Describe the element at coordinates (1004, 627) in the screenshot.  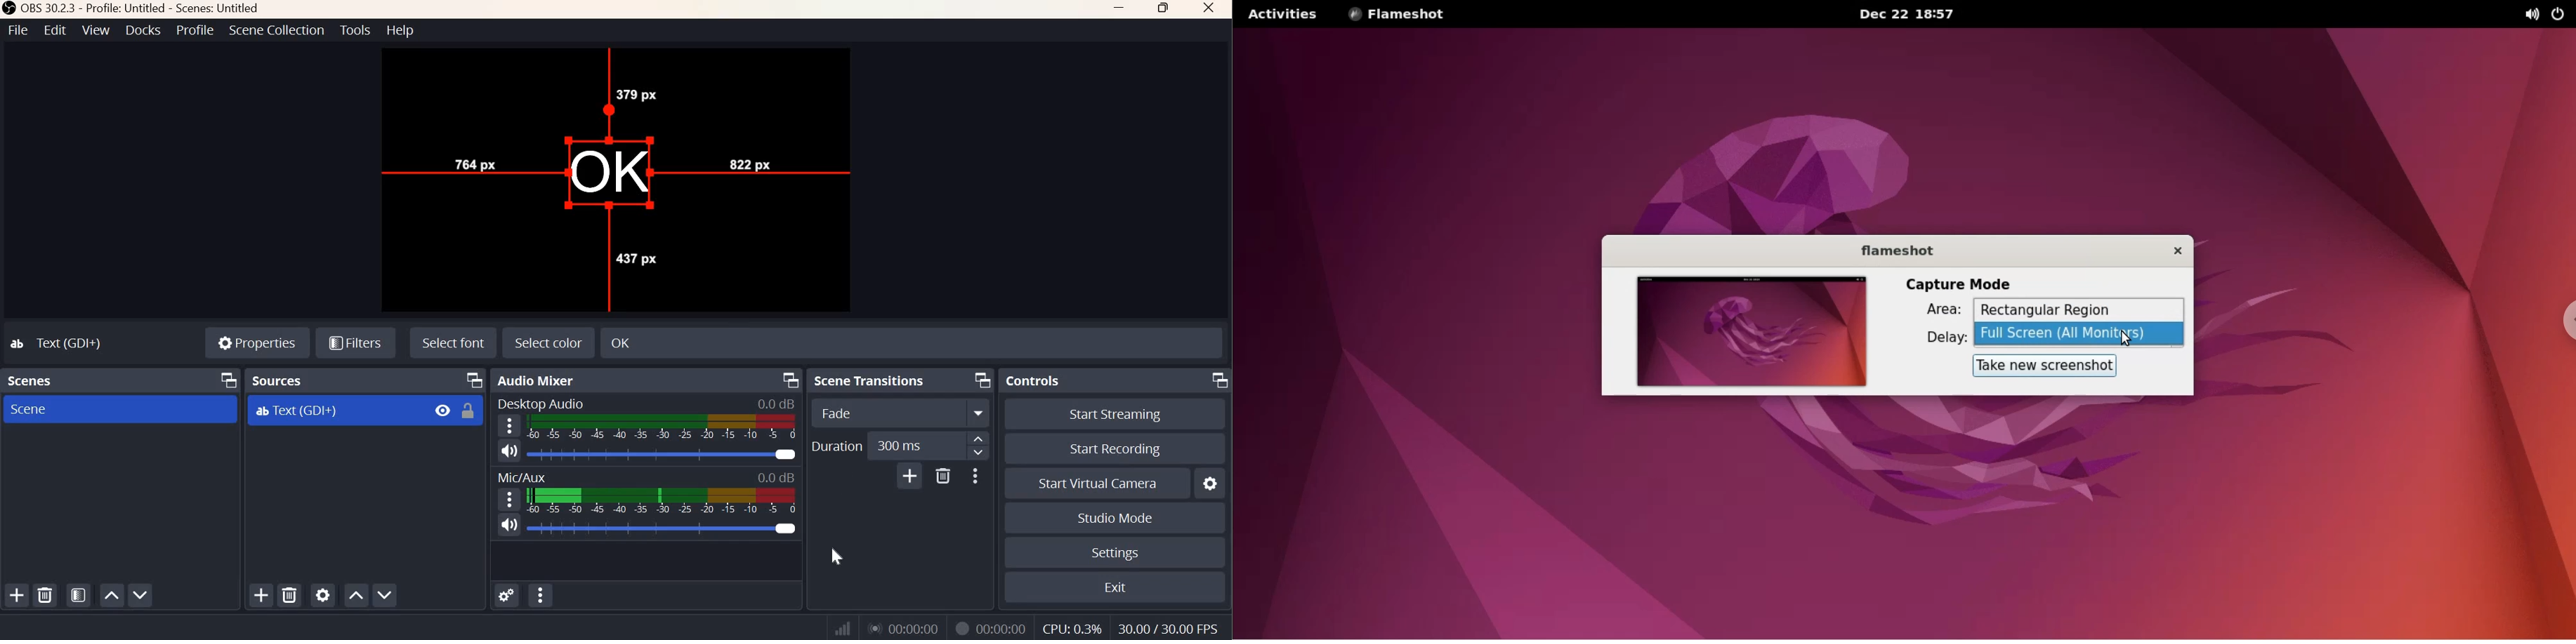
I see `Recording Timer` at that location.